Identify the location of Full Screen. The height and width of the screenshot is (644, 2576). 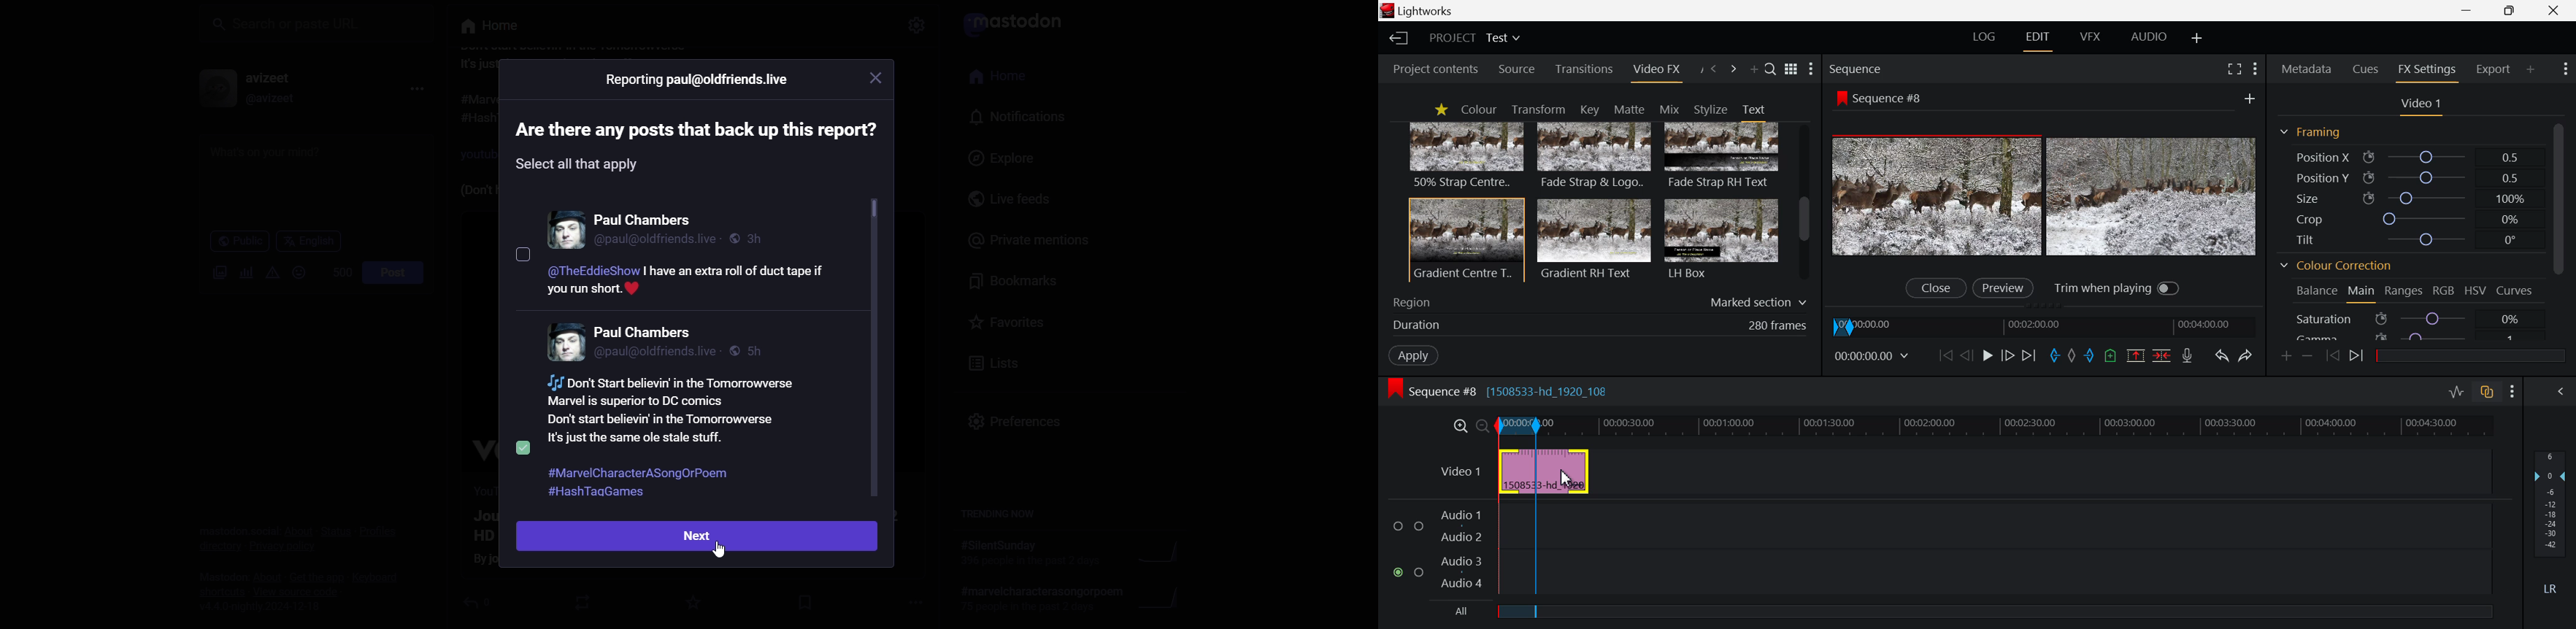
(2236, 69).